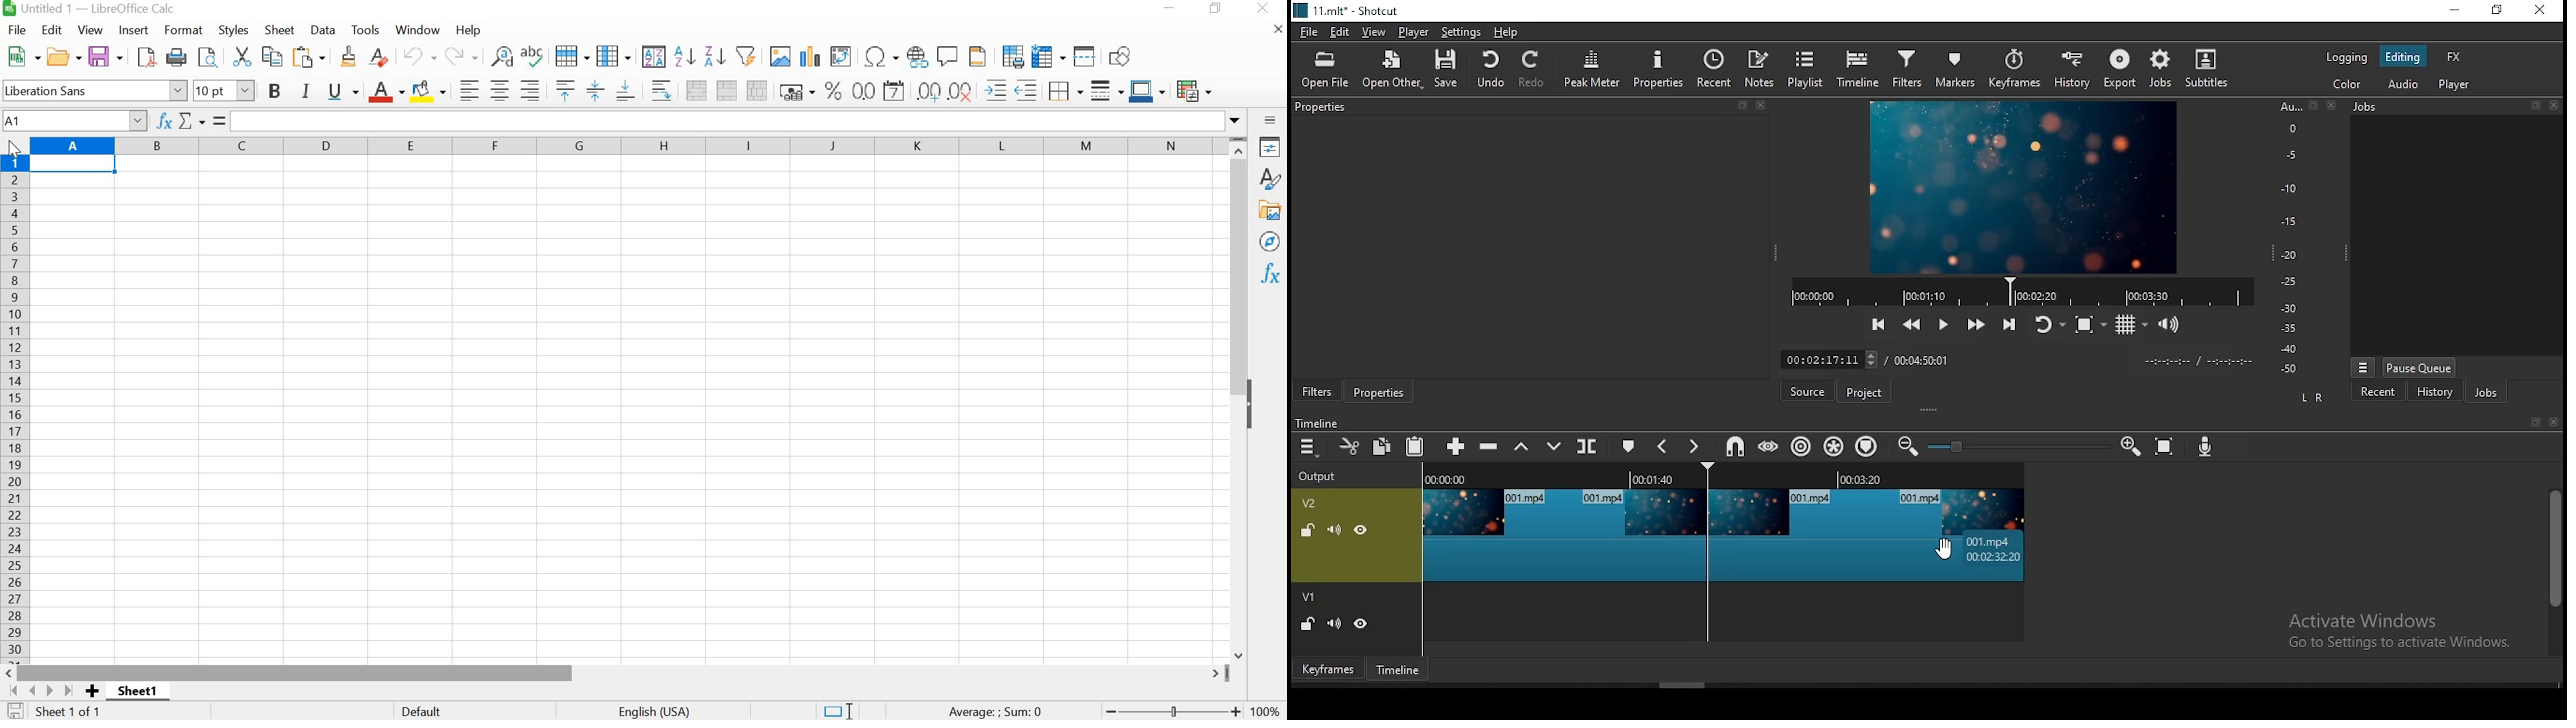  Describe the element at coordinates (1414, 449) in the screenshot. I see `paste` at that location.